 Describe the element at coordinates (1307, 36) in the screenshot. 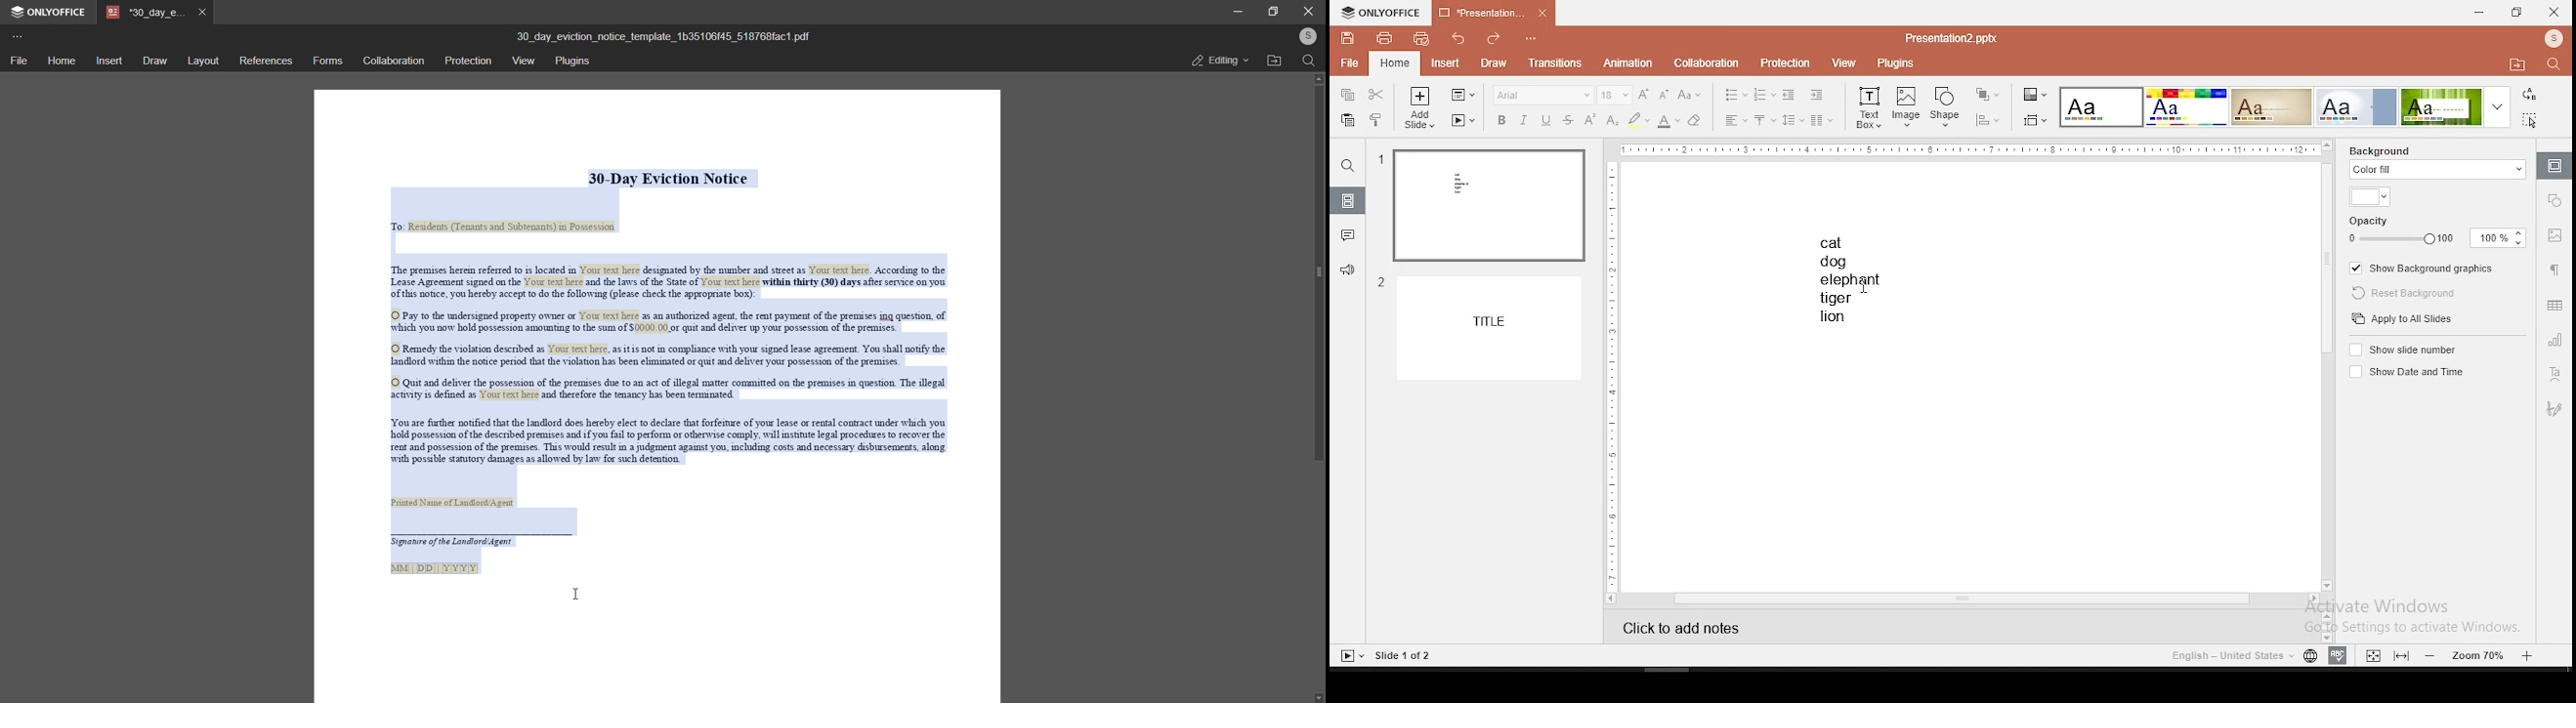

I see `user` at that location.